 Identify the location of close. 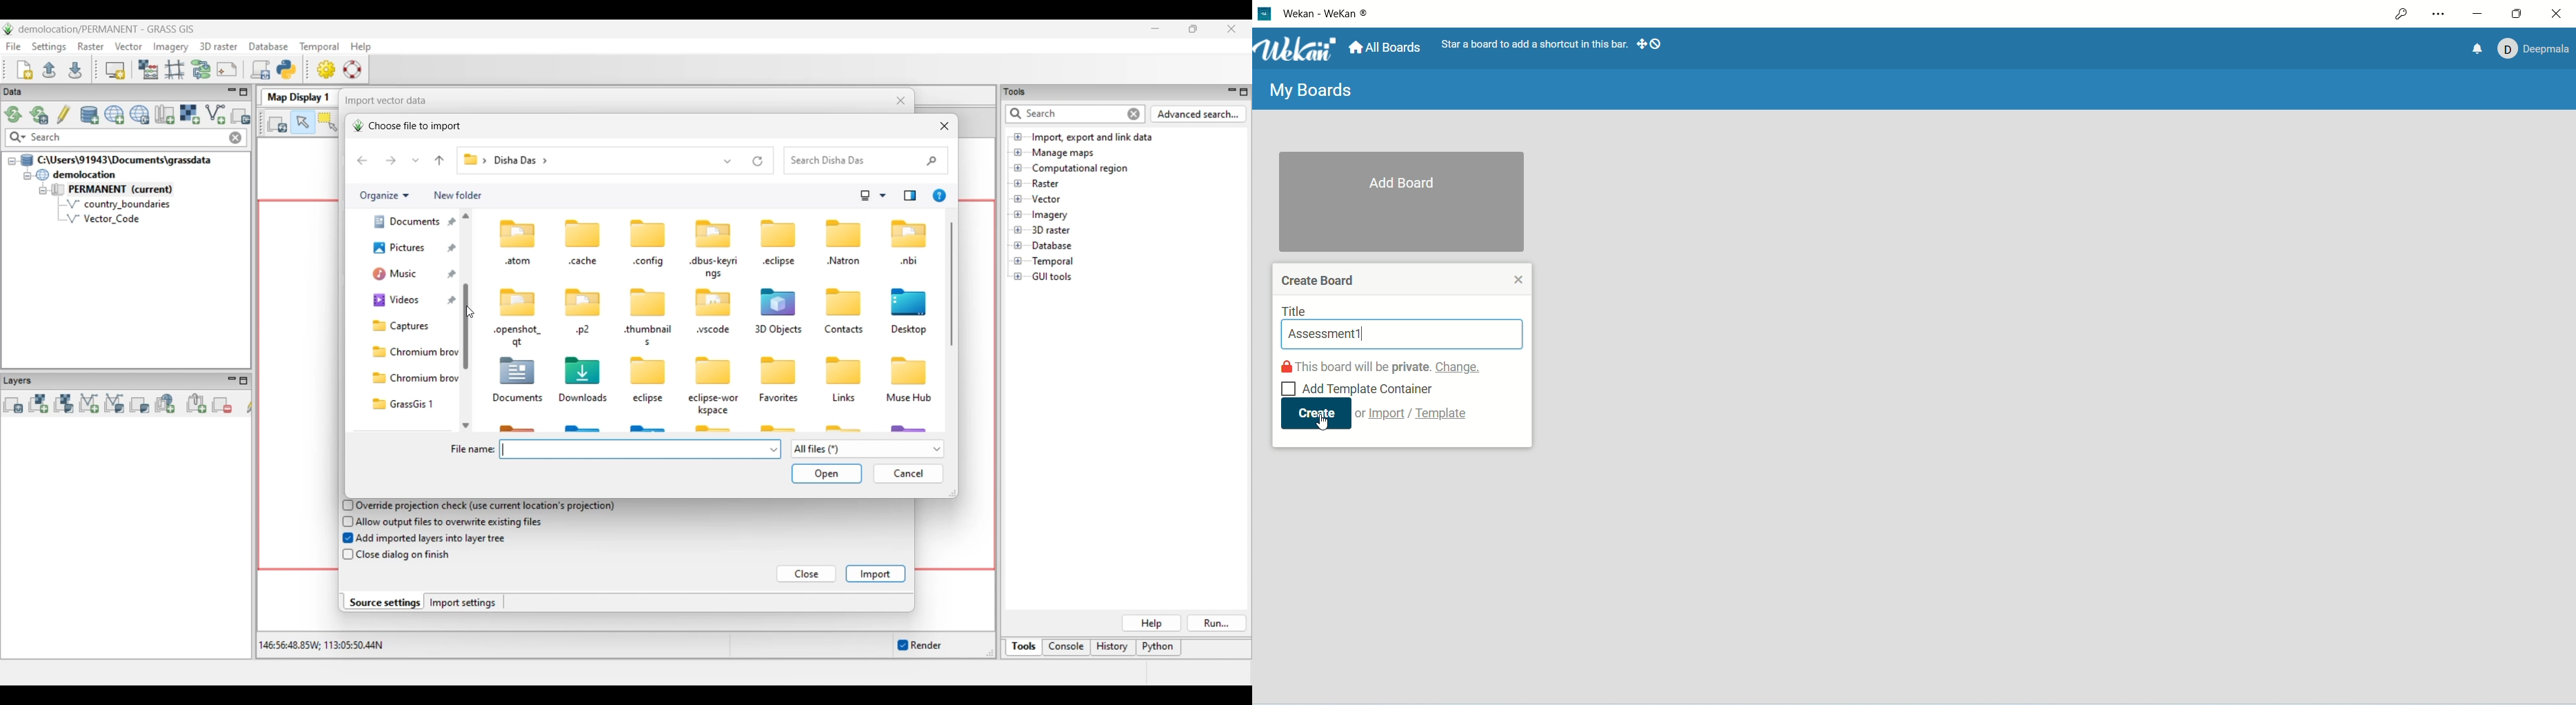
(2557, 15).